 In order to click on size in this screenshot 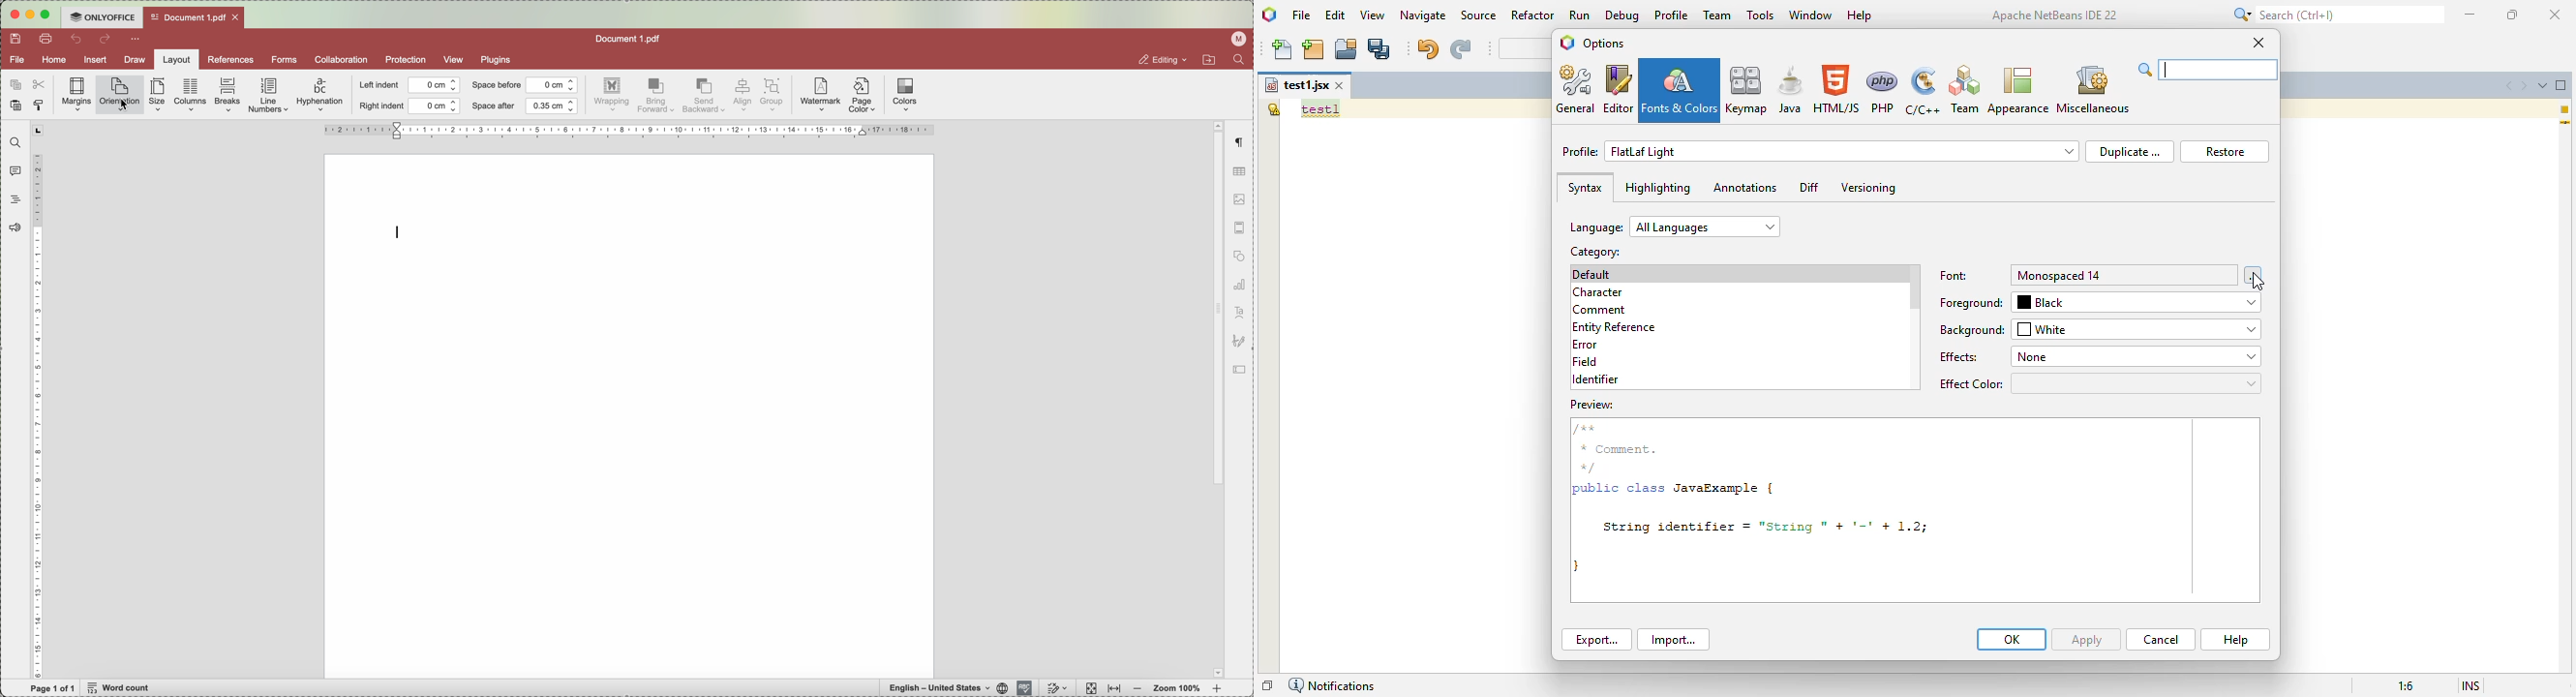, I will do `click(159, 95)`.